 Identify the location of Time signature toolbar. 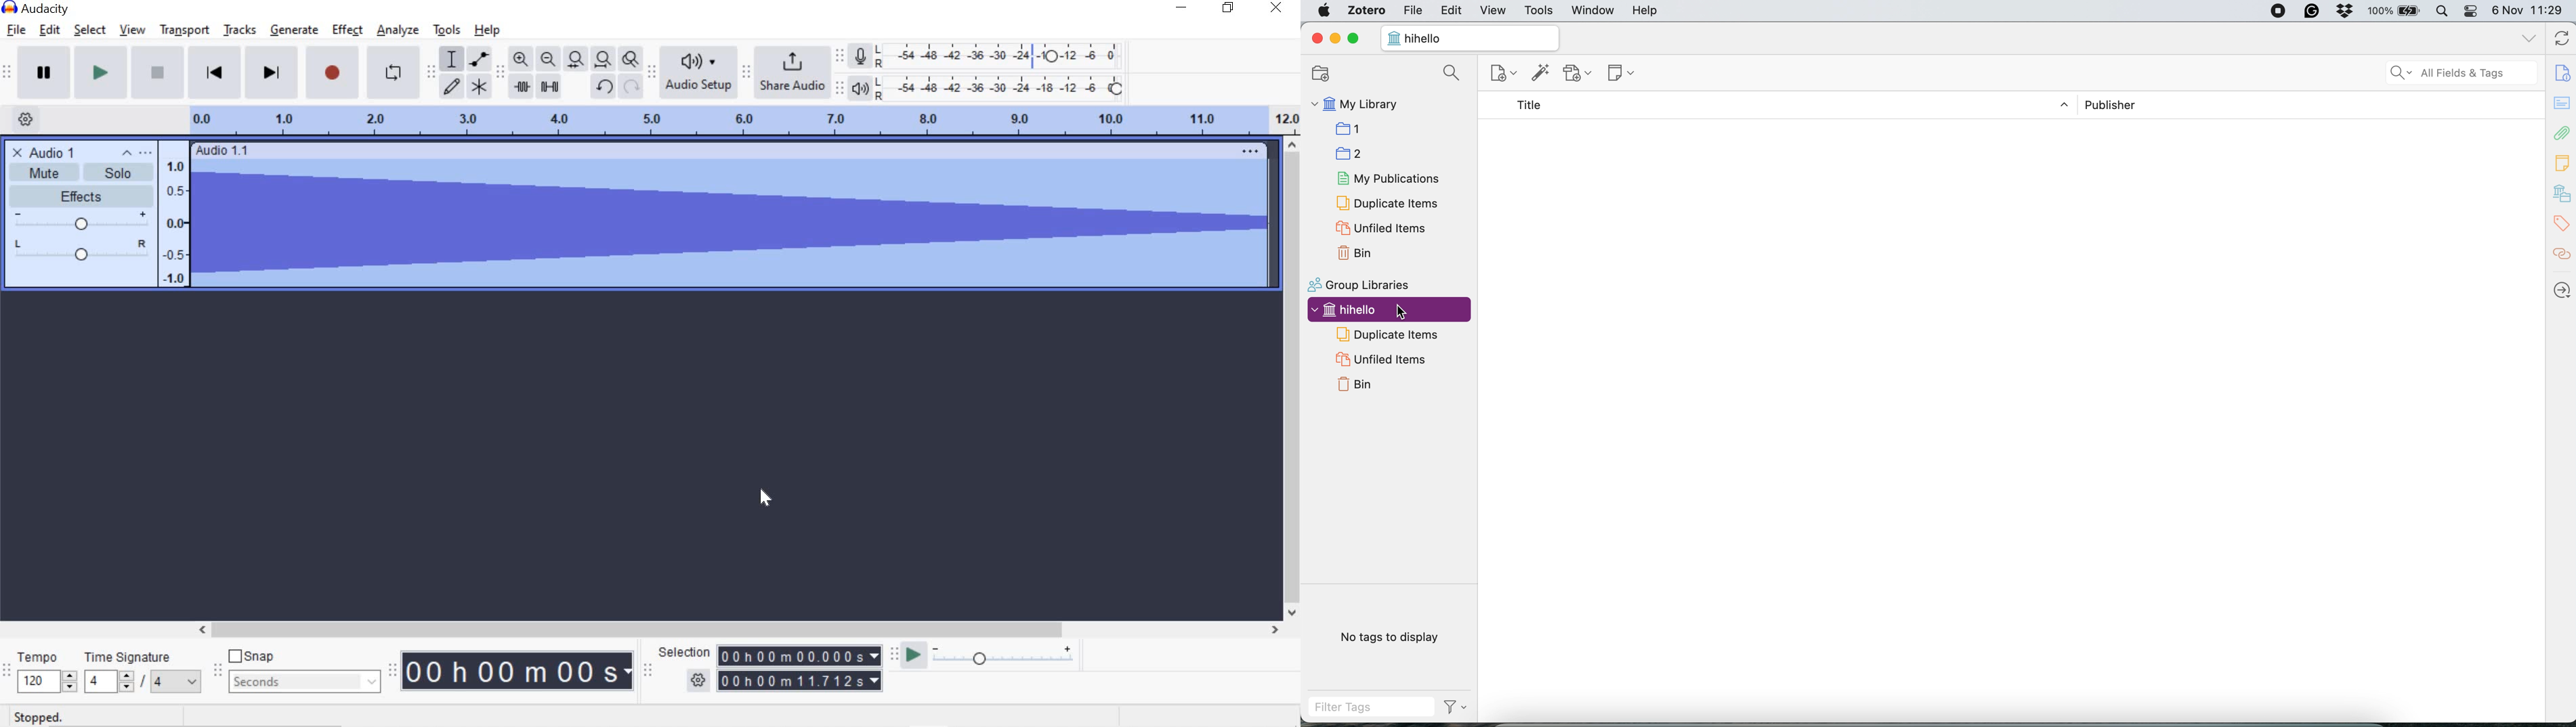
(7, 672).